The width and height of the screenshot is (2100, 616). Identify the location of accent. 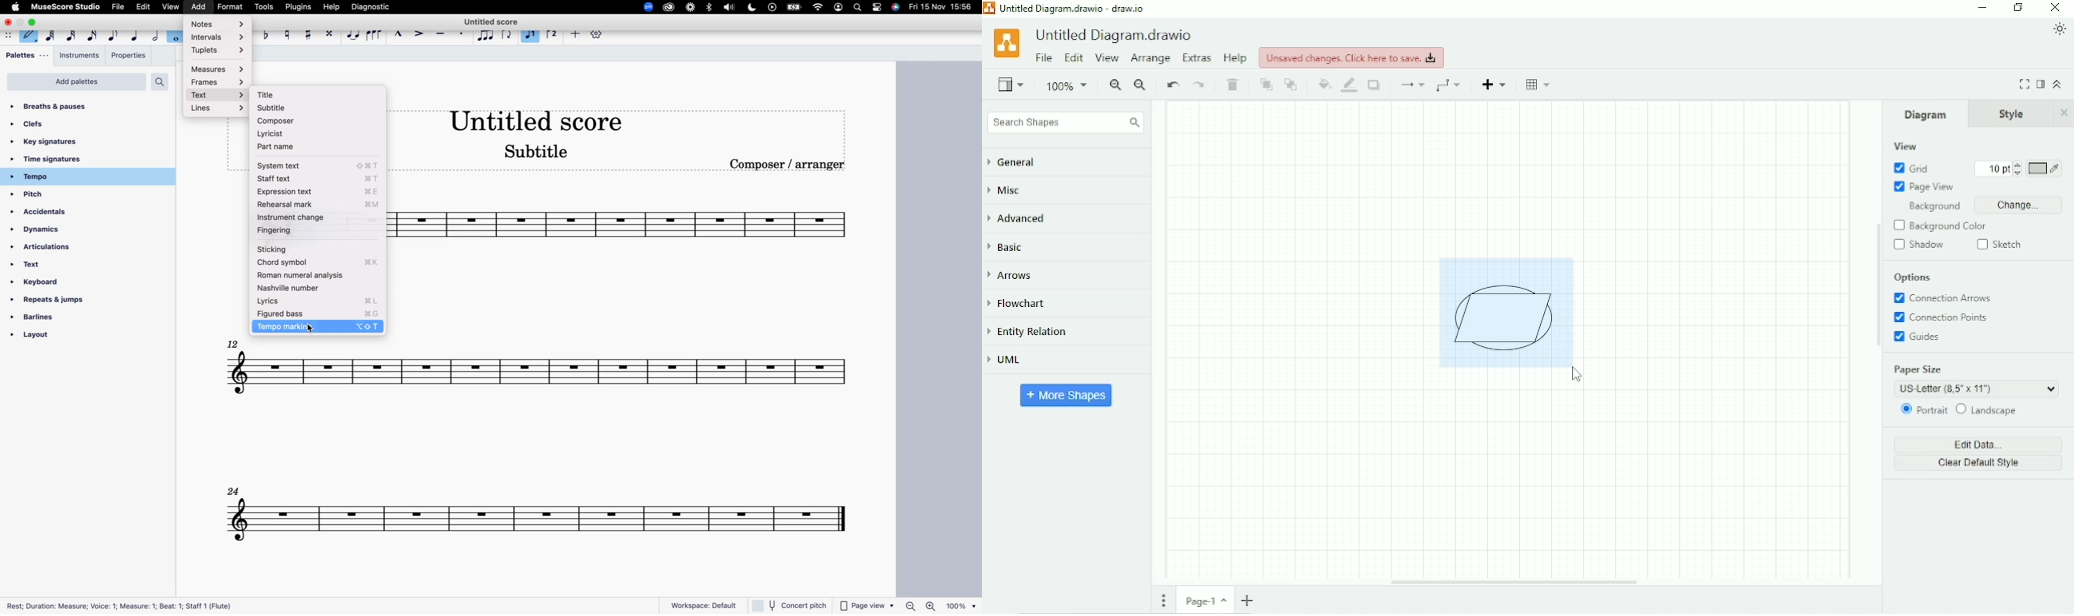
(418, 36).